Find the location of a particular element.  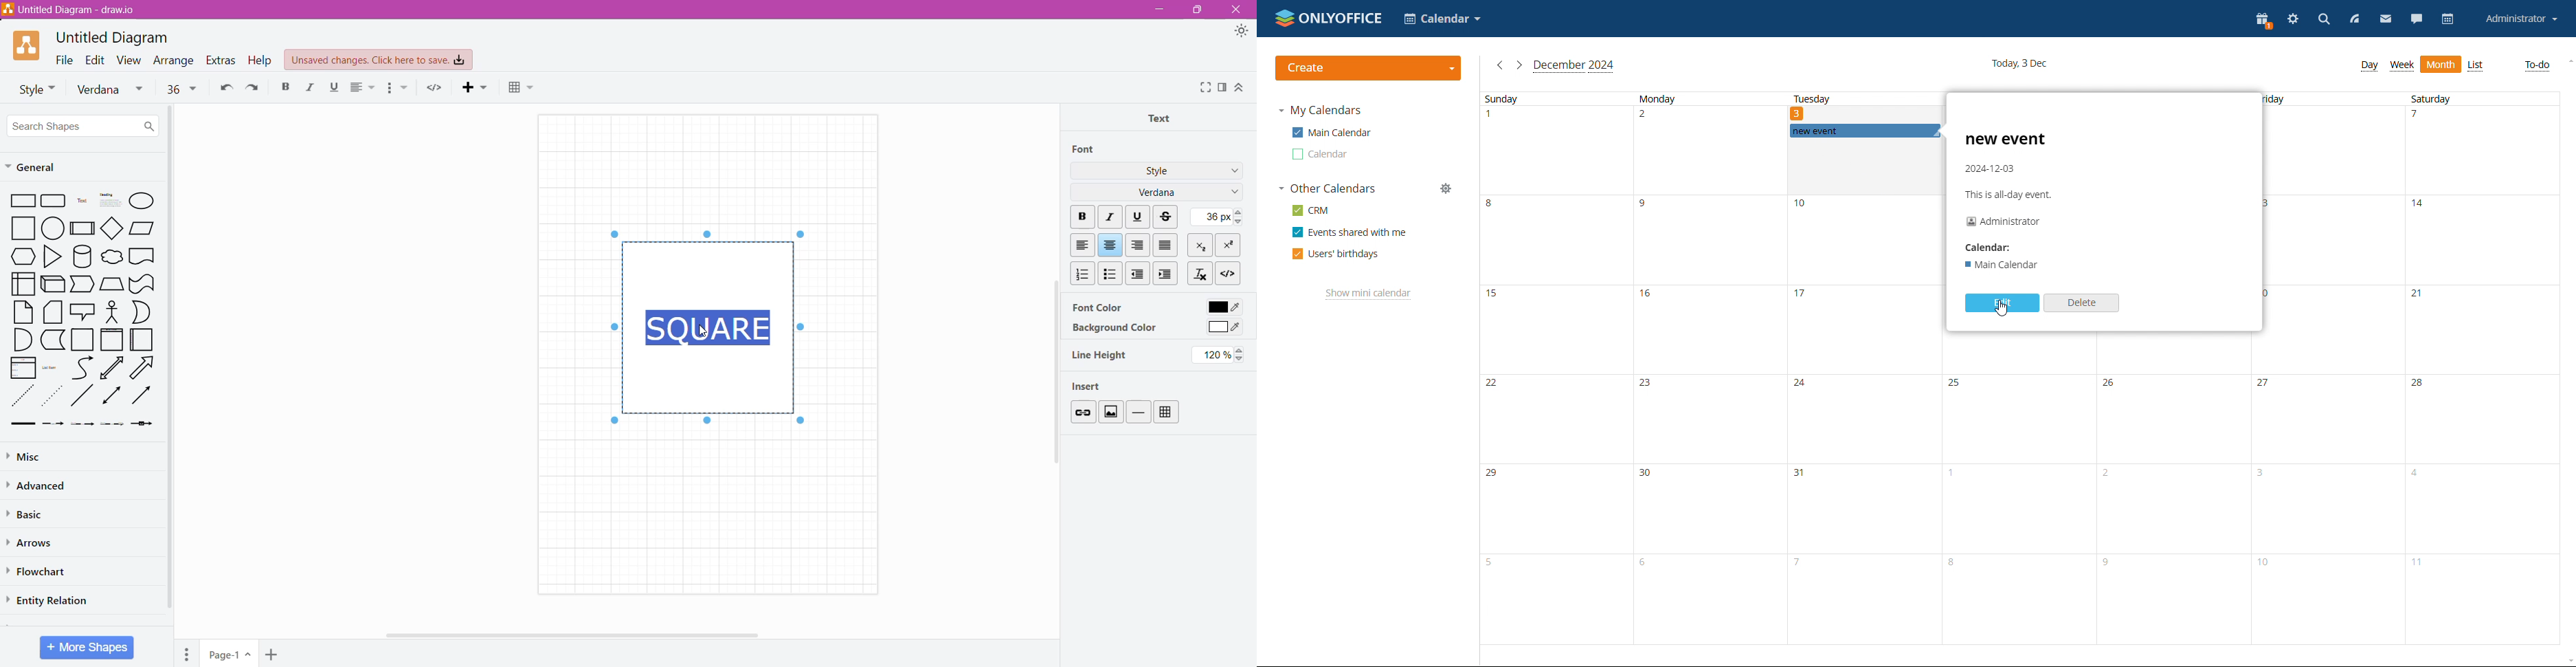

 is located at coordinates (1159, 192).